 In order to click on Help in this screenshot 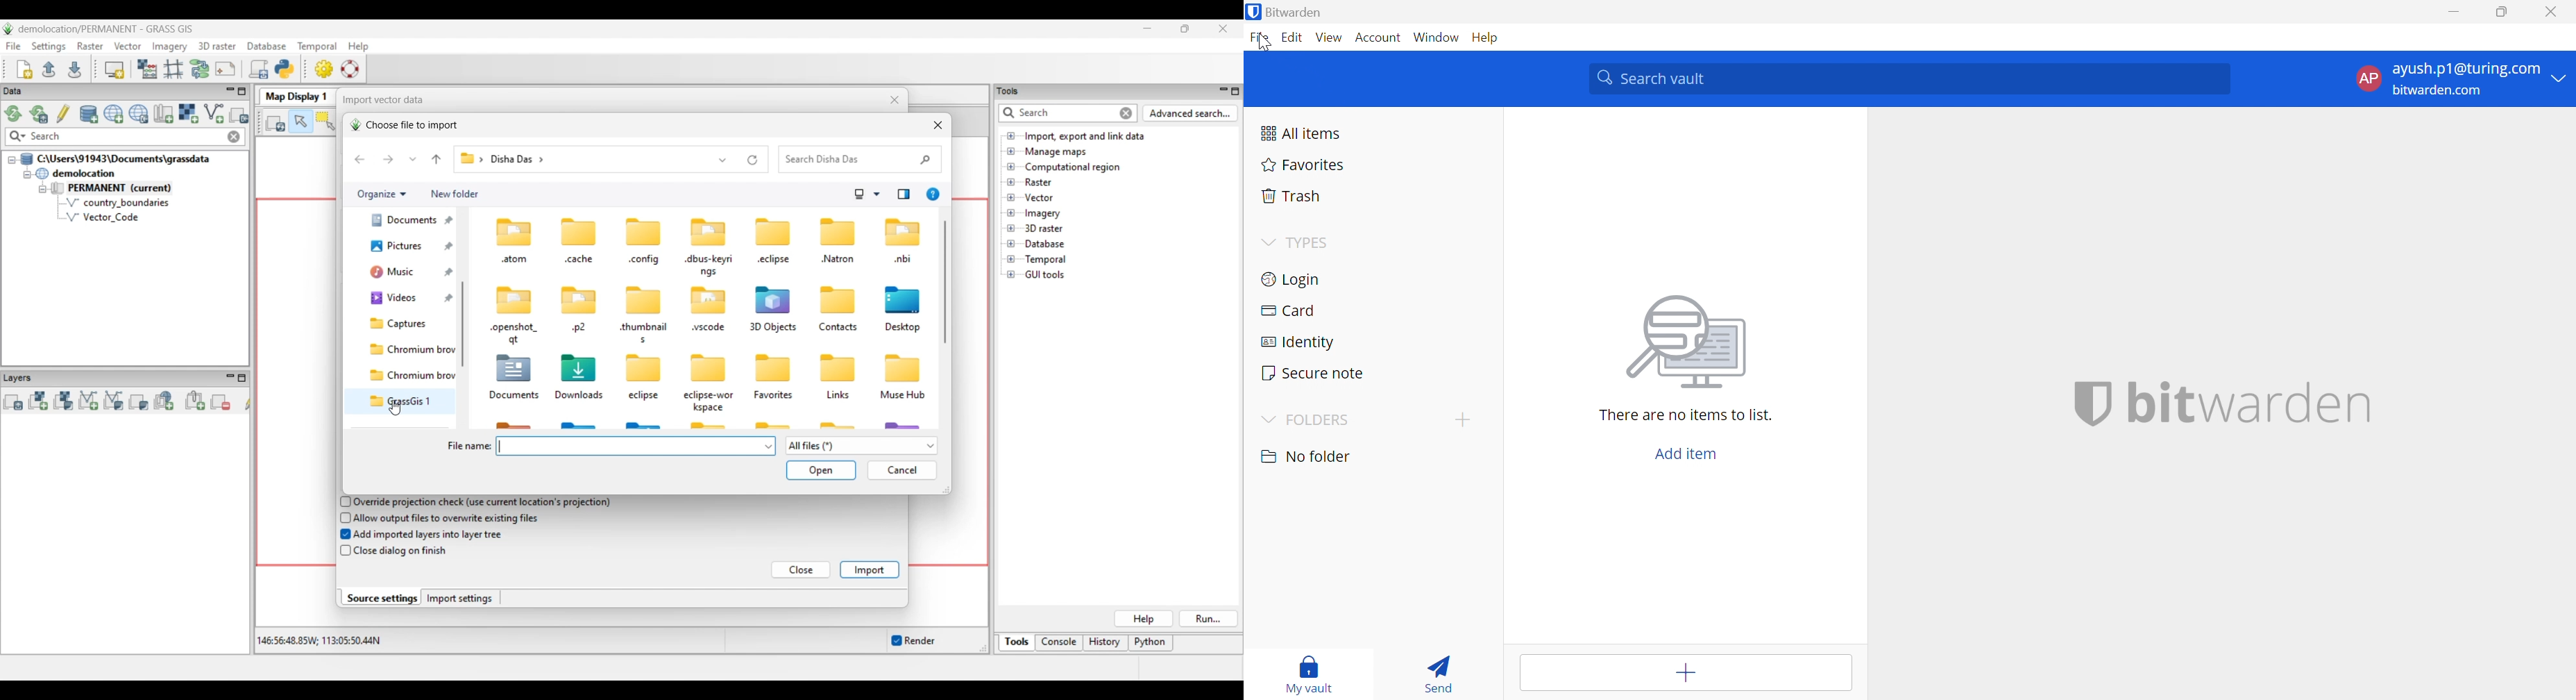, I will do `click(1486, 37)`.